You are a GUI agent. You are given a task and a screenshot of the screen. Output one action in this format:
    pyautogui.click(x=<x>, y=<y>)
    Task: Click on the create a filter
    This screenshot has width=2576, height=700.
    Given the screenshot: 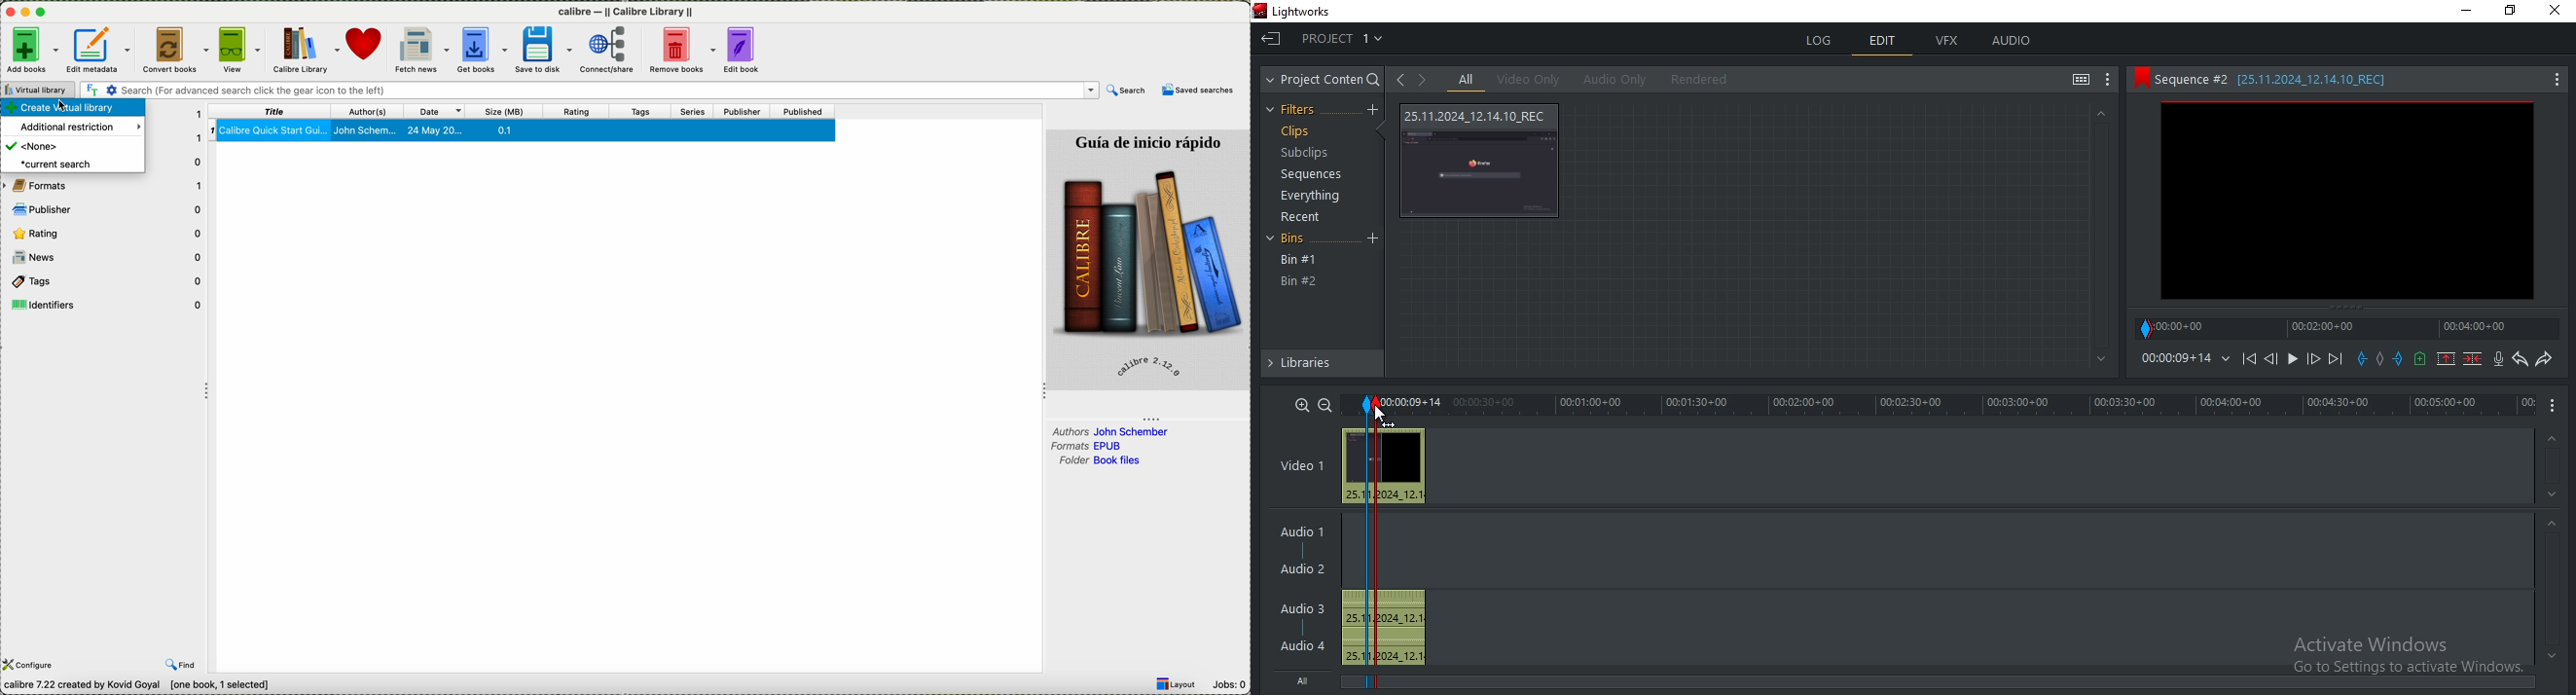 What is the action you would take?
    pyautogui.click(x=1372, y=110)
    